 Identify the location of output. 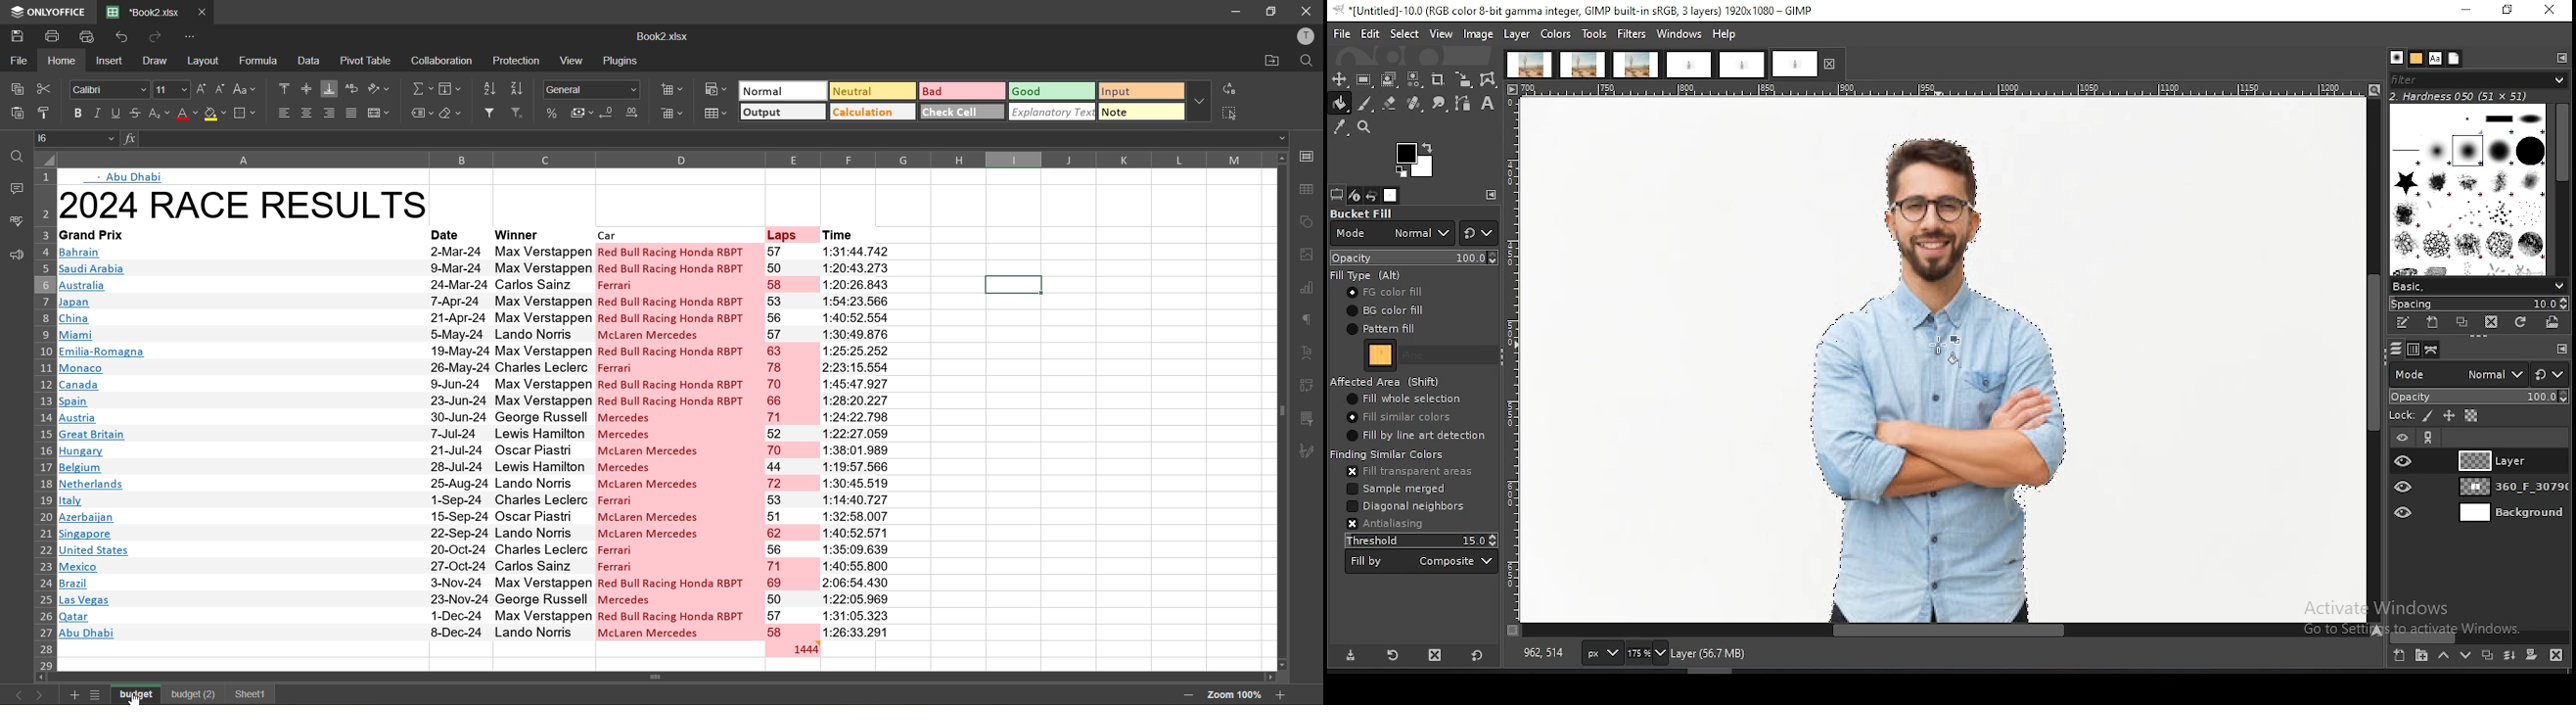
(783, 113).